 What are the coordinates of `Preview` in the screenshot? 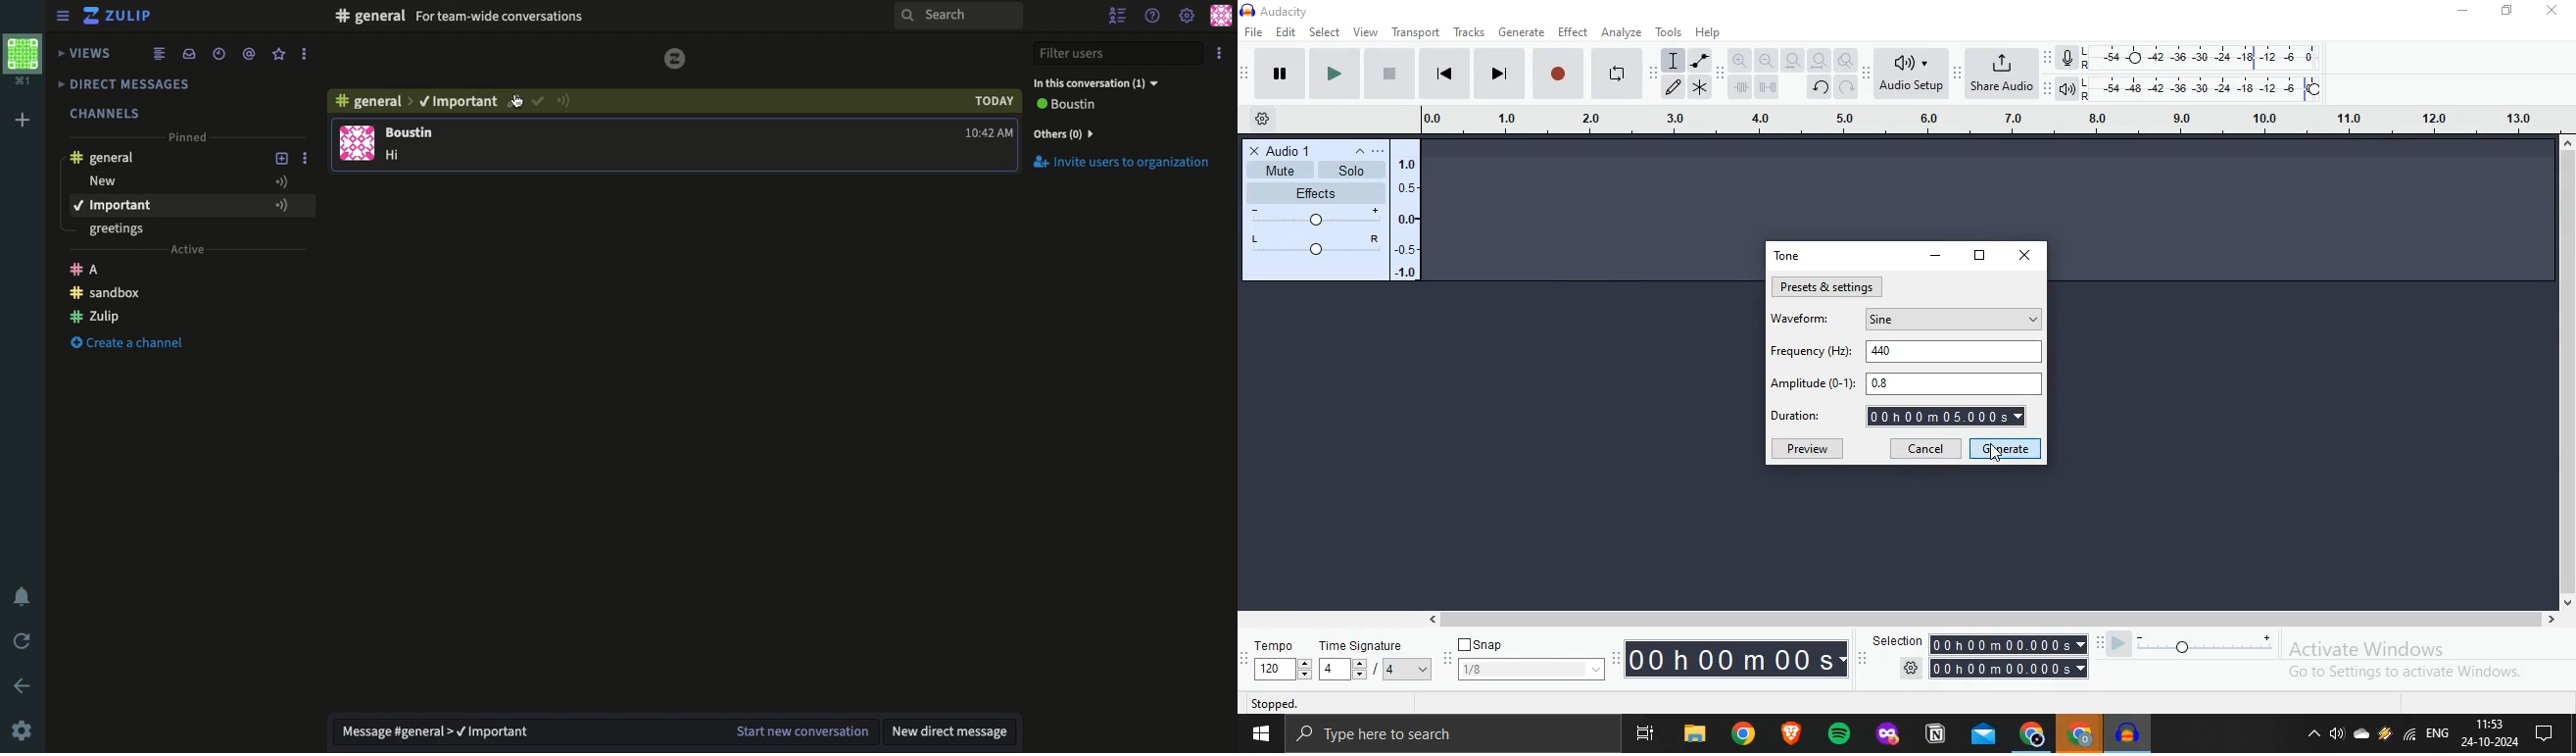 It's located at (1809, 447).